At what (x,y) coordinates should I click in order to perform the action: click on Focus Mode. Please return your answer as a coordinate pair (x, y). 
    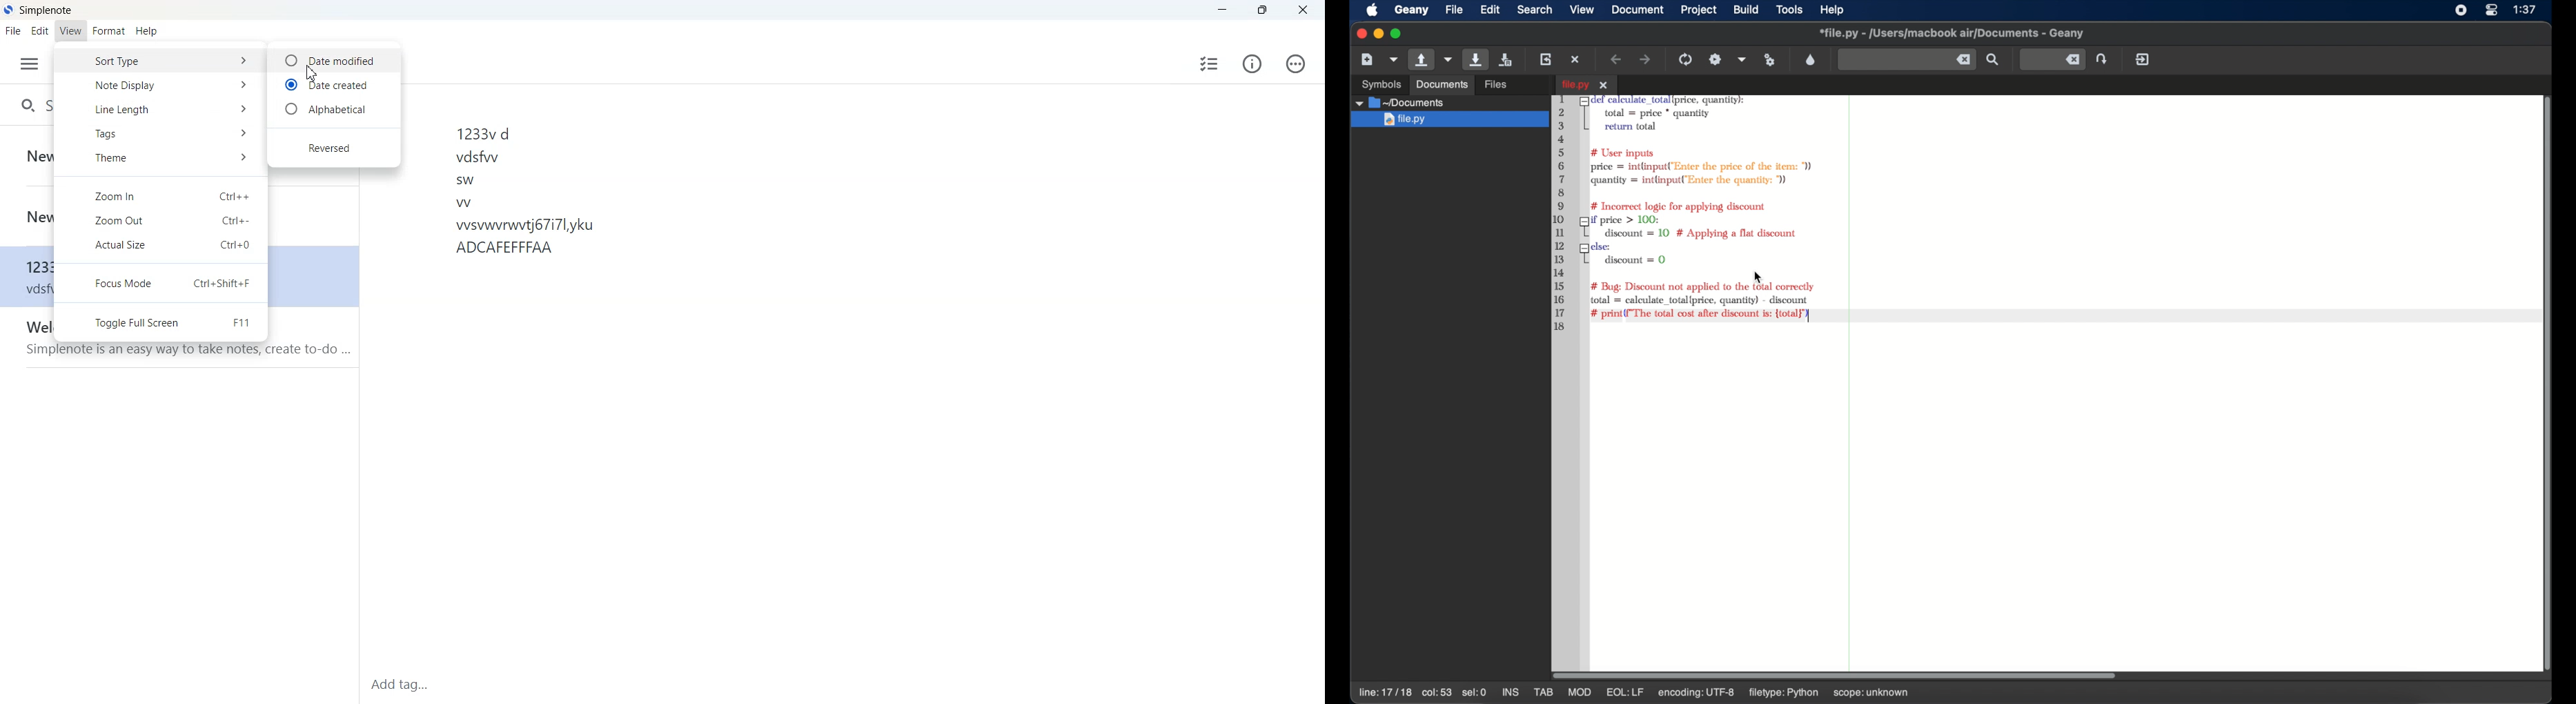
    Looking at the image, I should click on (161, 283).